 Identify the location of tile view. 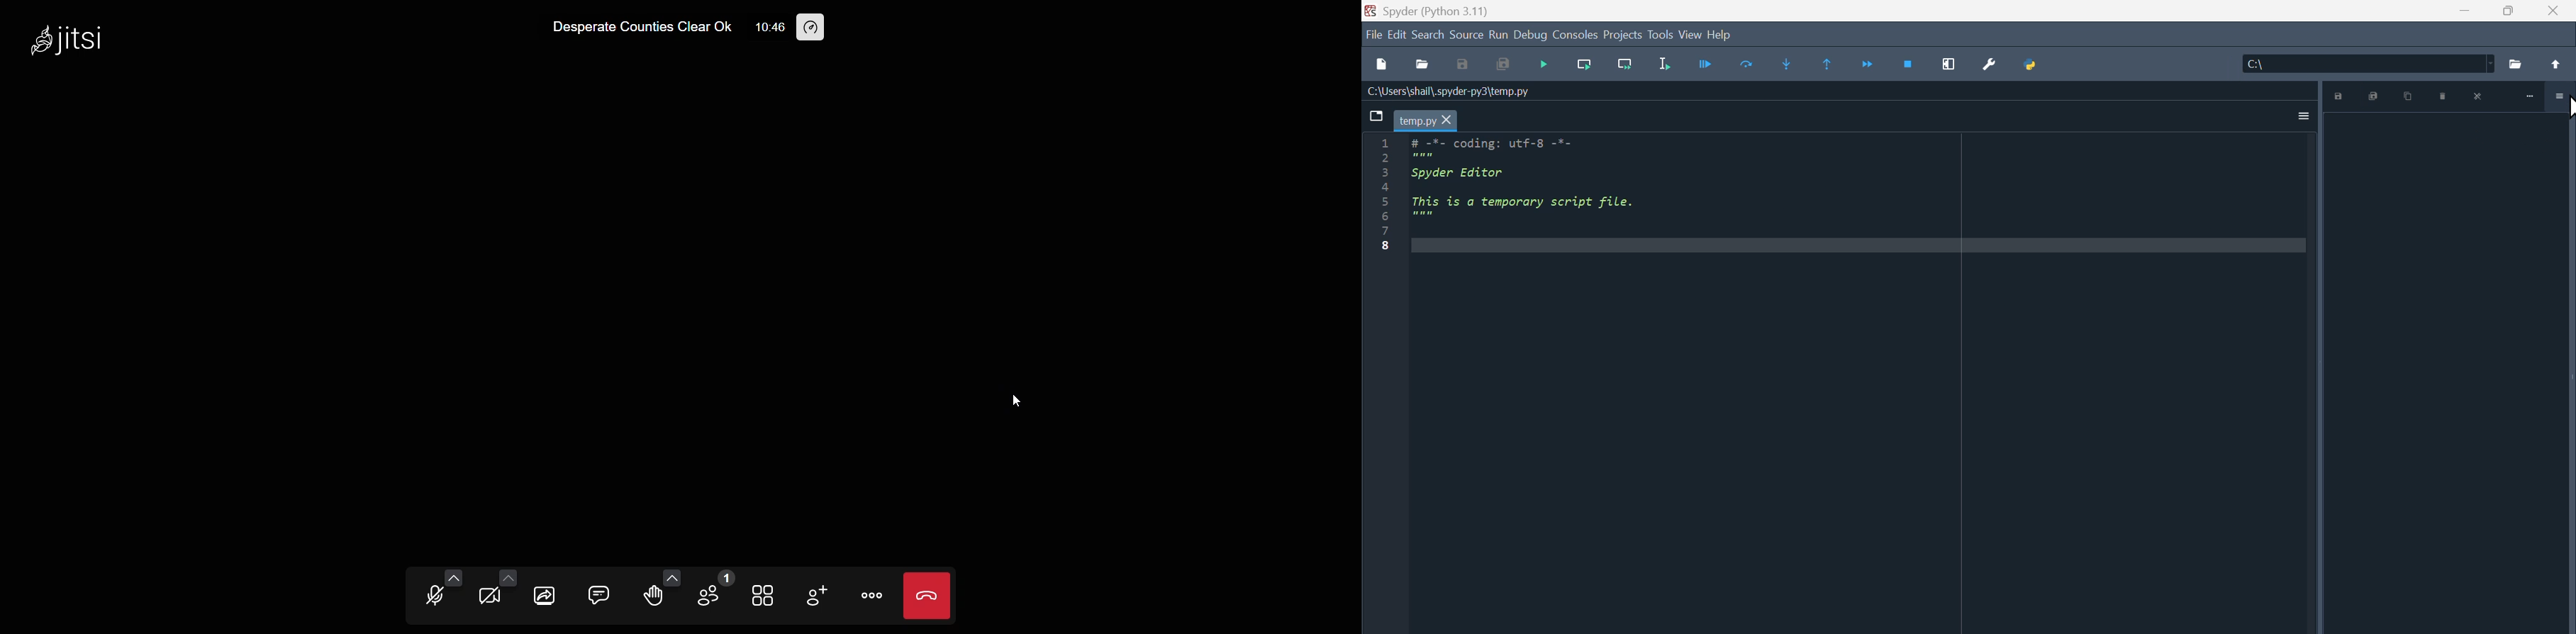
(762, 596).